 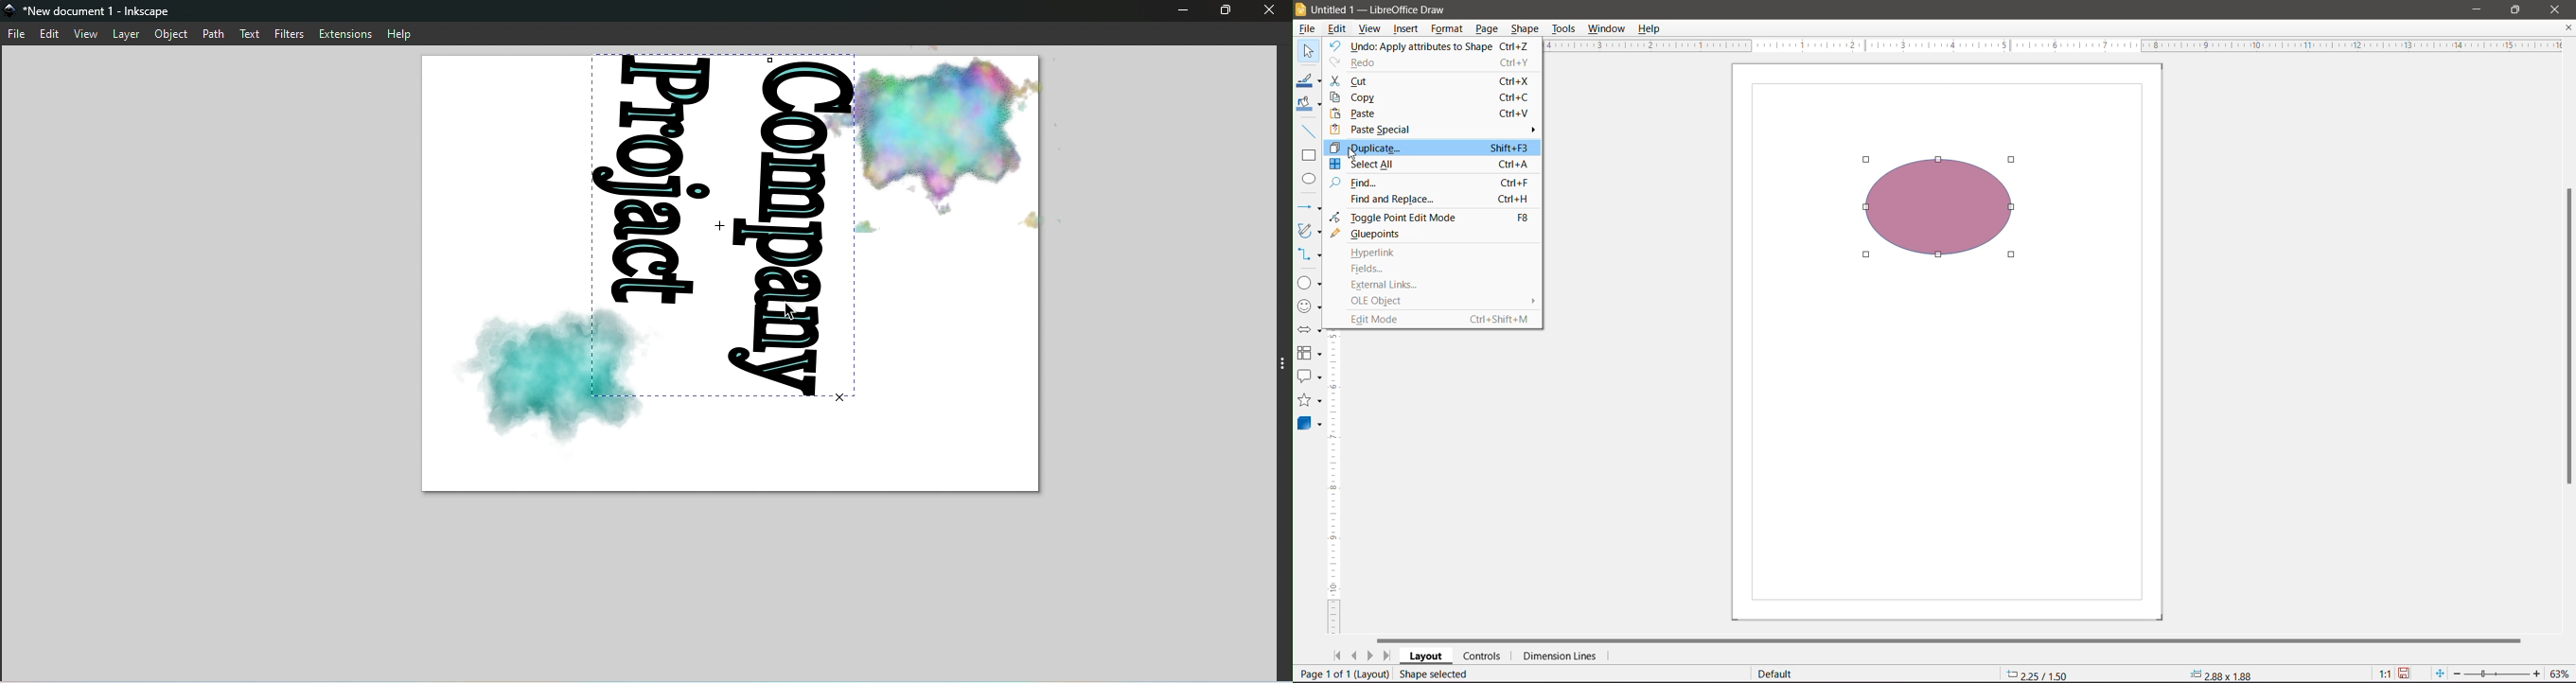 What do you see at coordinates (215, 33) in the screenshot?
I see `Path` at bounding box center [215, 33].